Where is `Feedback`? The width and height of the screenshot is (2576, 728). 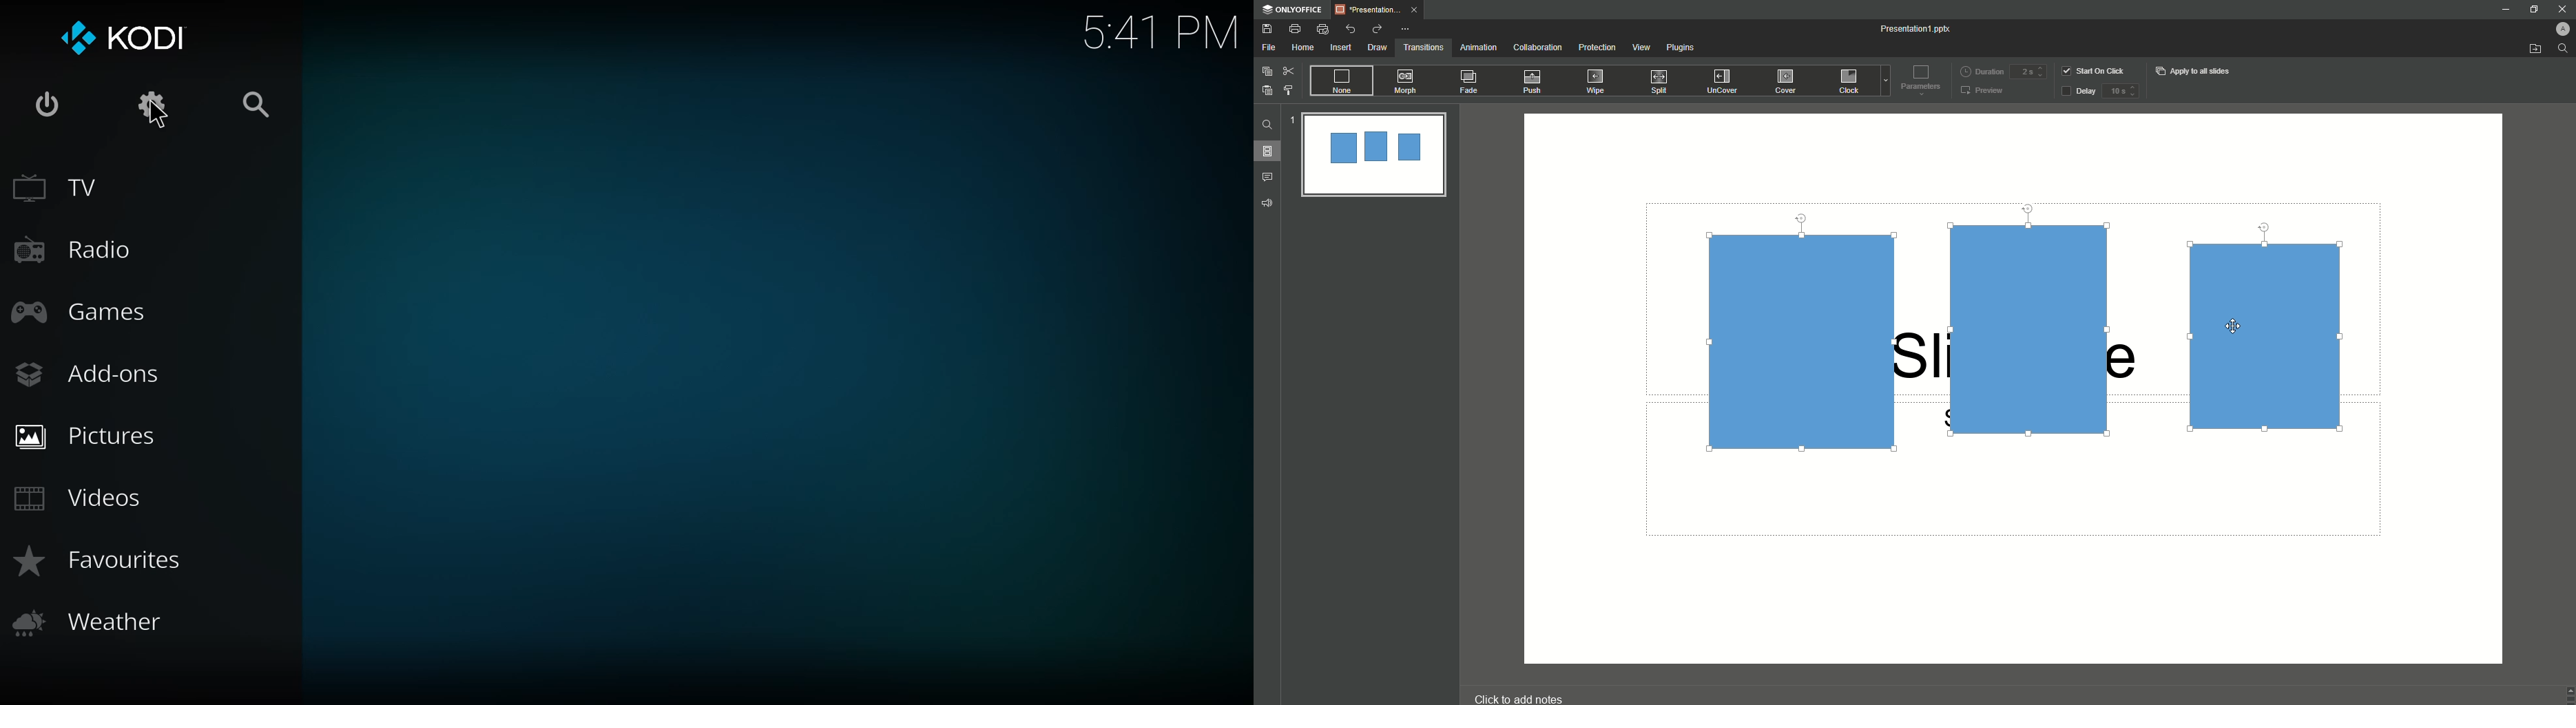
Feedback is located at coordinates (1268, 203).